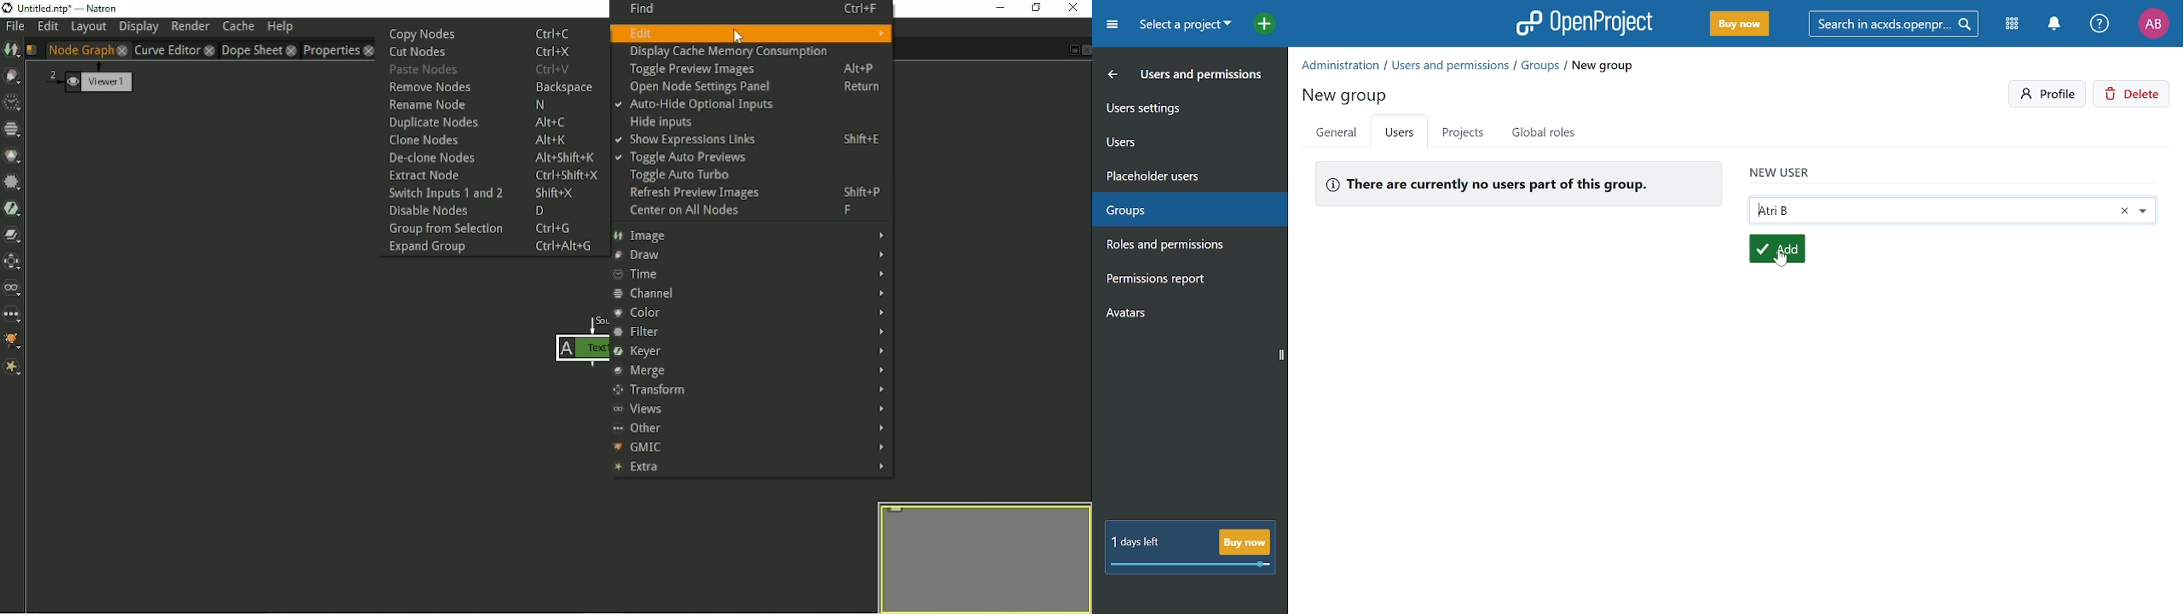  I want to click on cursor, so click(1778, 263).